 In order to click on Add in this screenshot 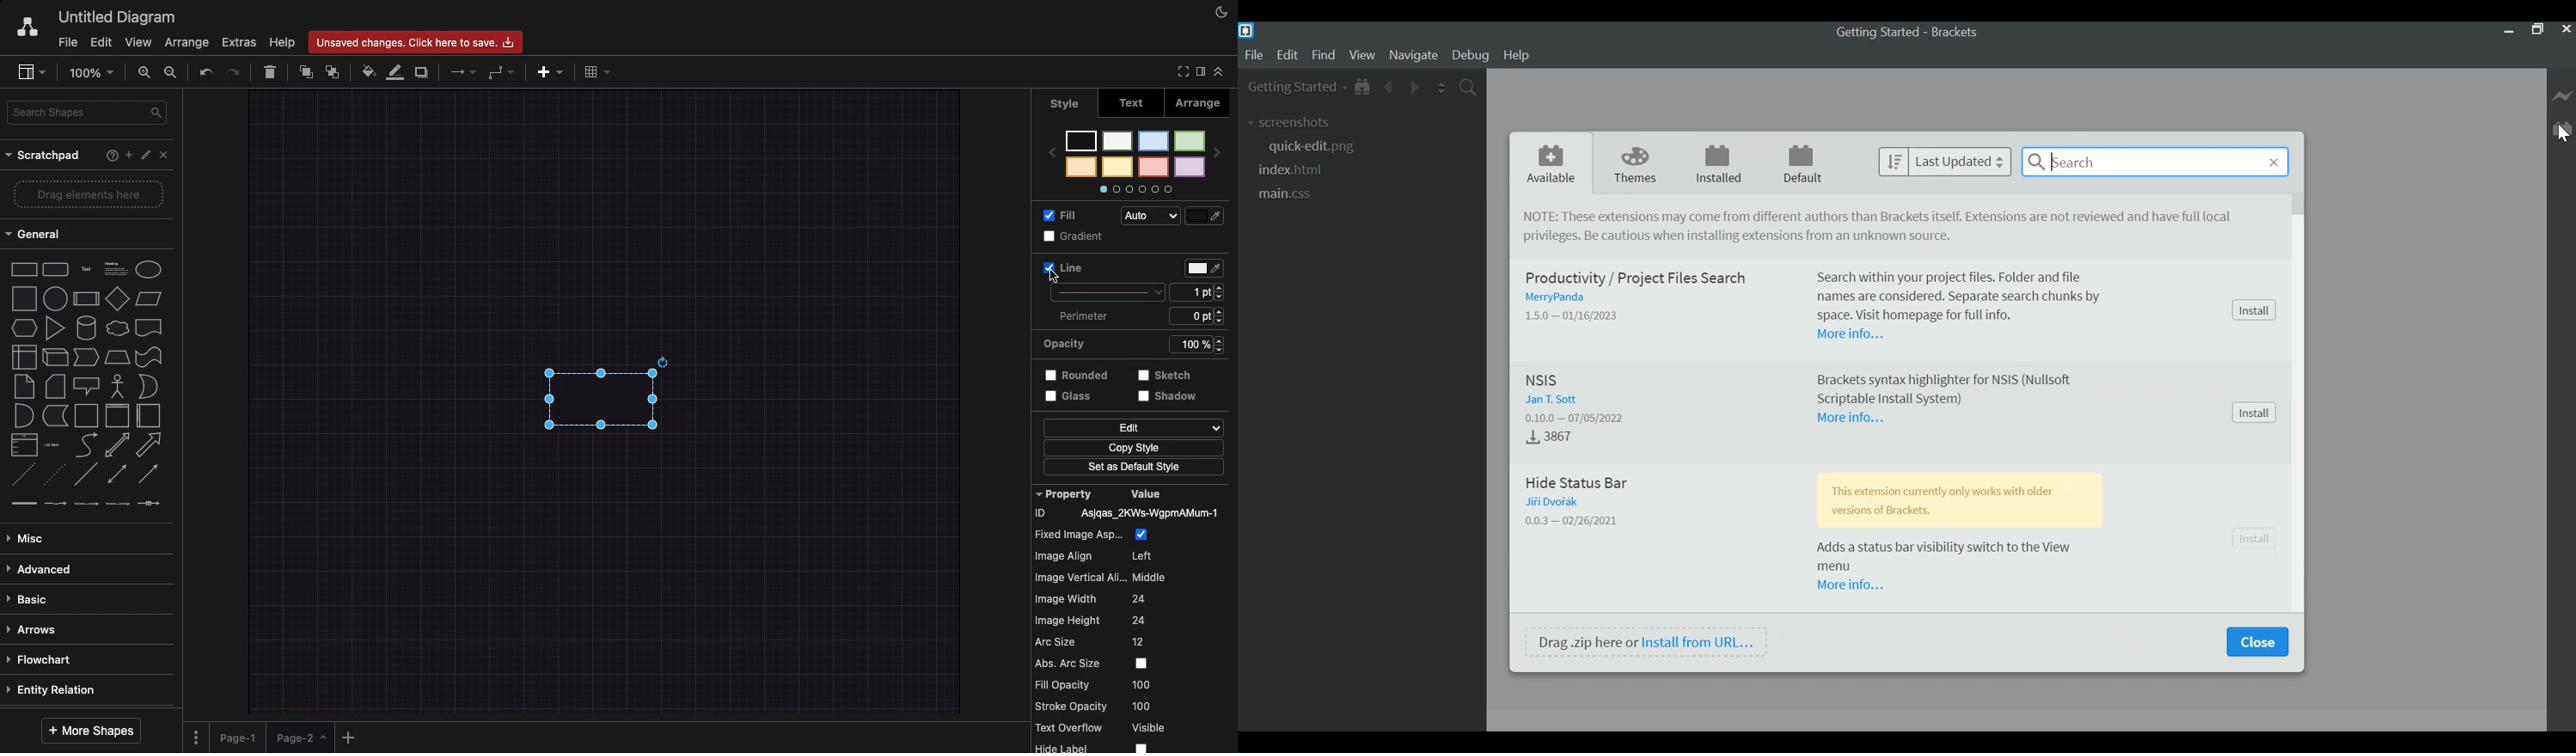, I will do `click(349, 737)`.